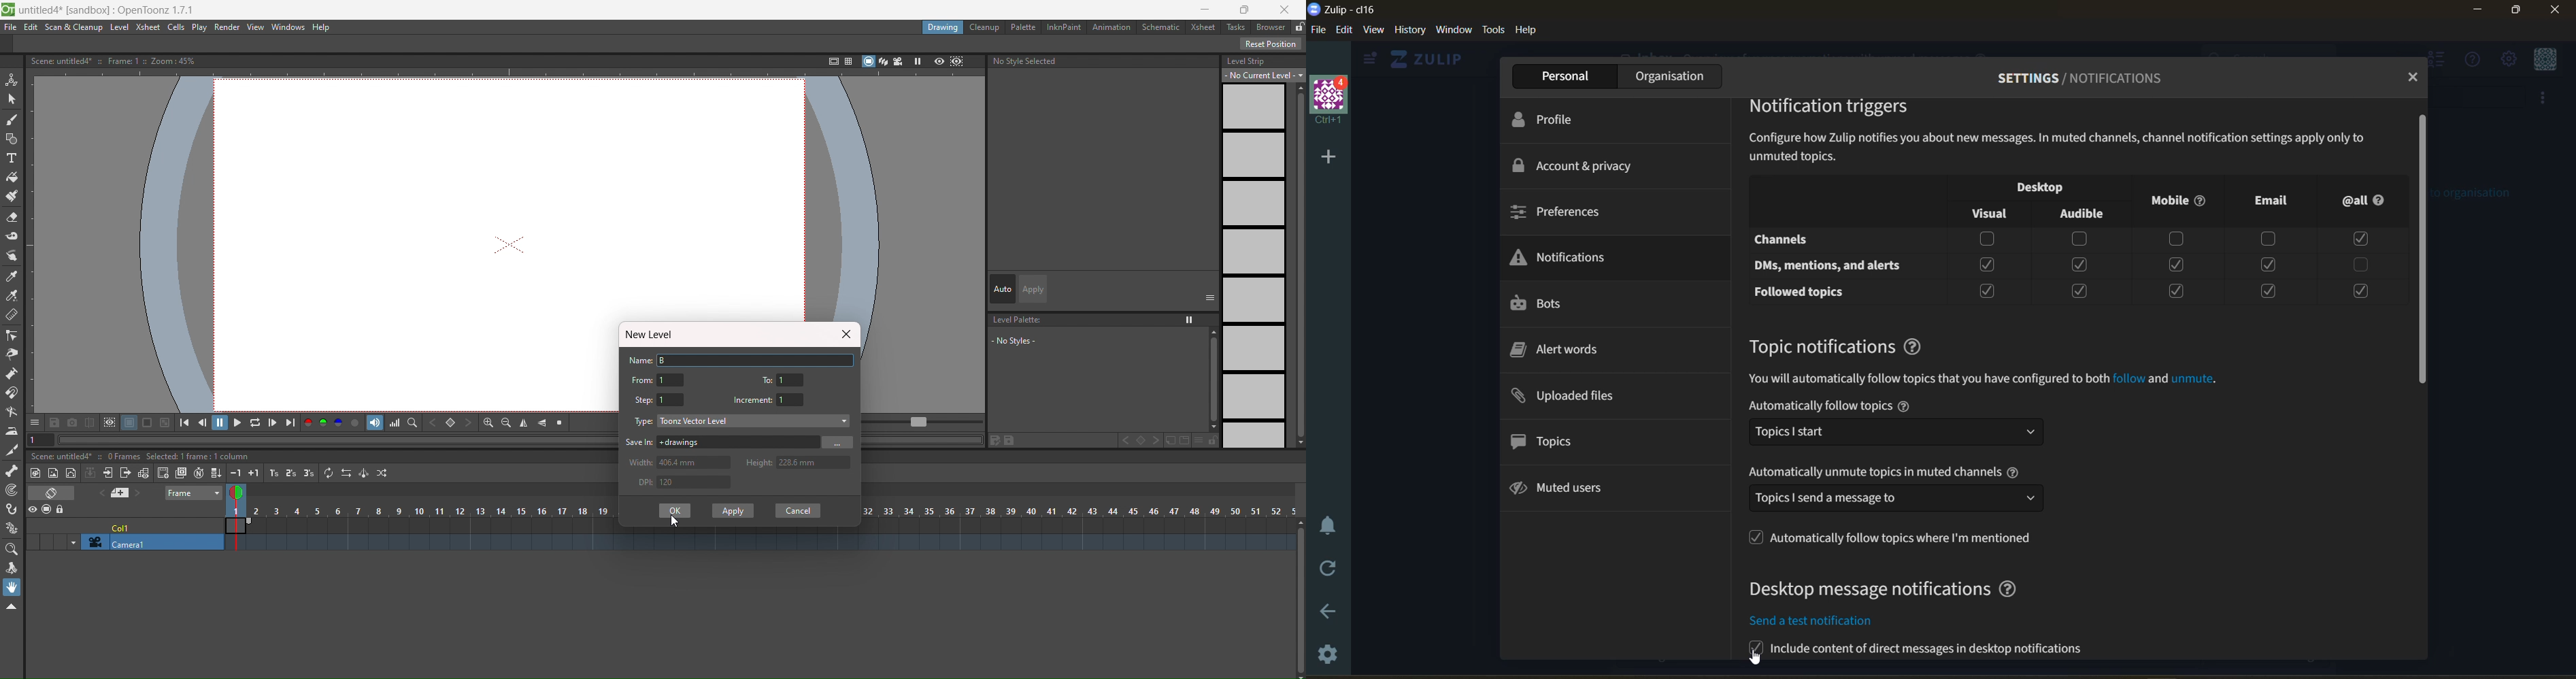 This screenshot has height=700, width=2576. What do you see at coordinates (1330, 569) in the screenshot?
I see `reload` at bounding box center [1330, 569].